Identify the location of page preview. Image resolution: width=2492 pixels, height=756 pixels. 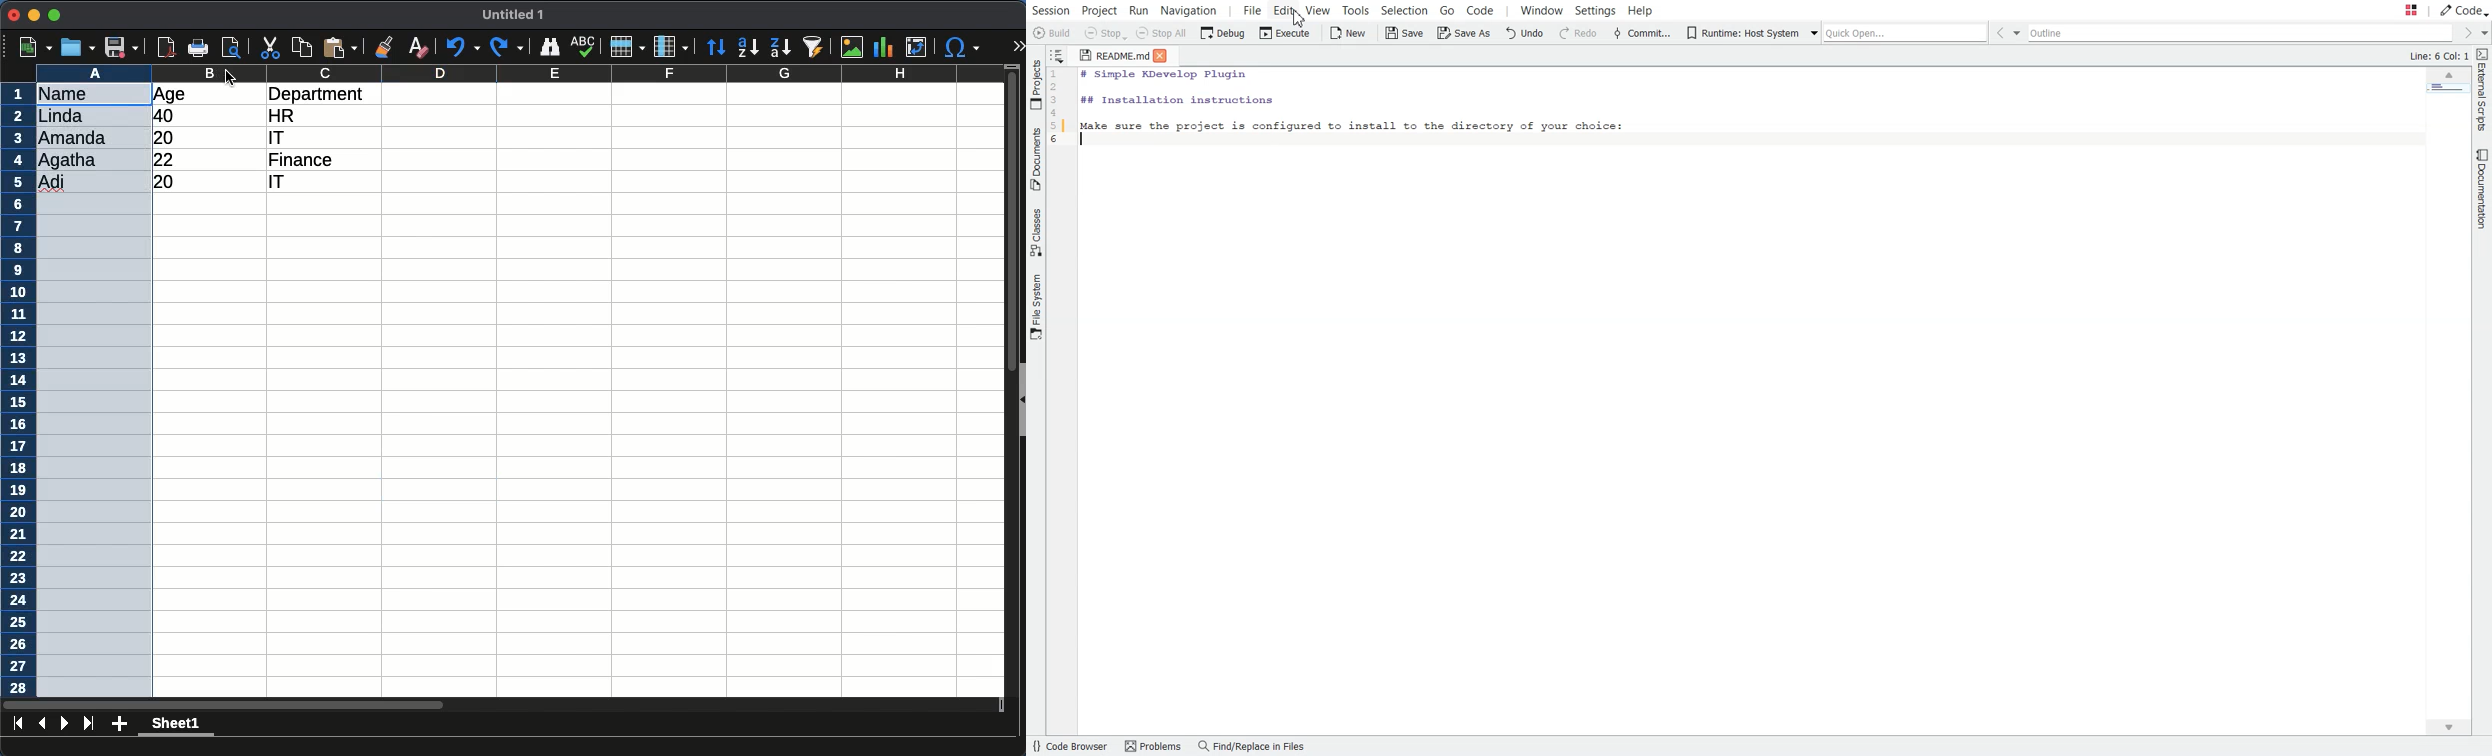
(235, 47).